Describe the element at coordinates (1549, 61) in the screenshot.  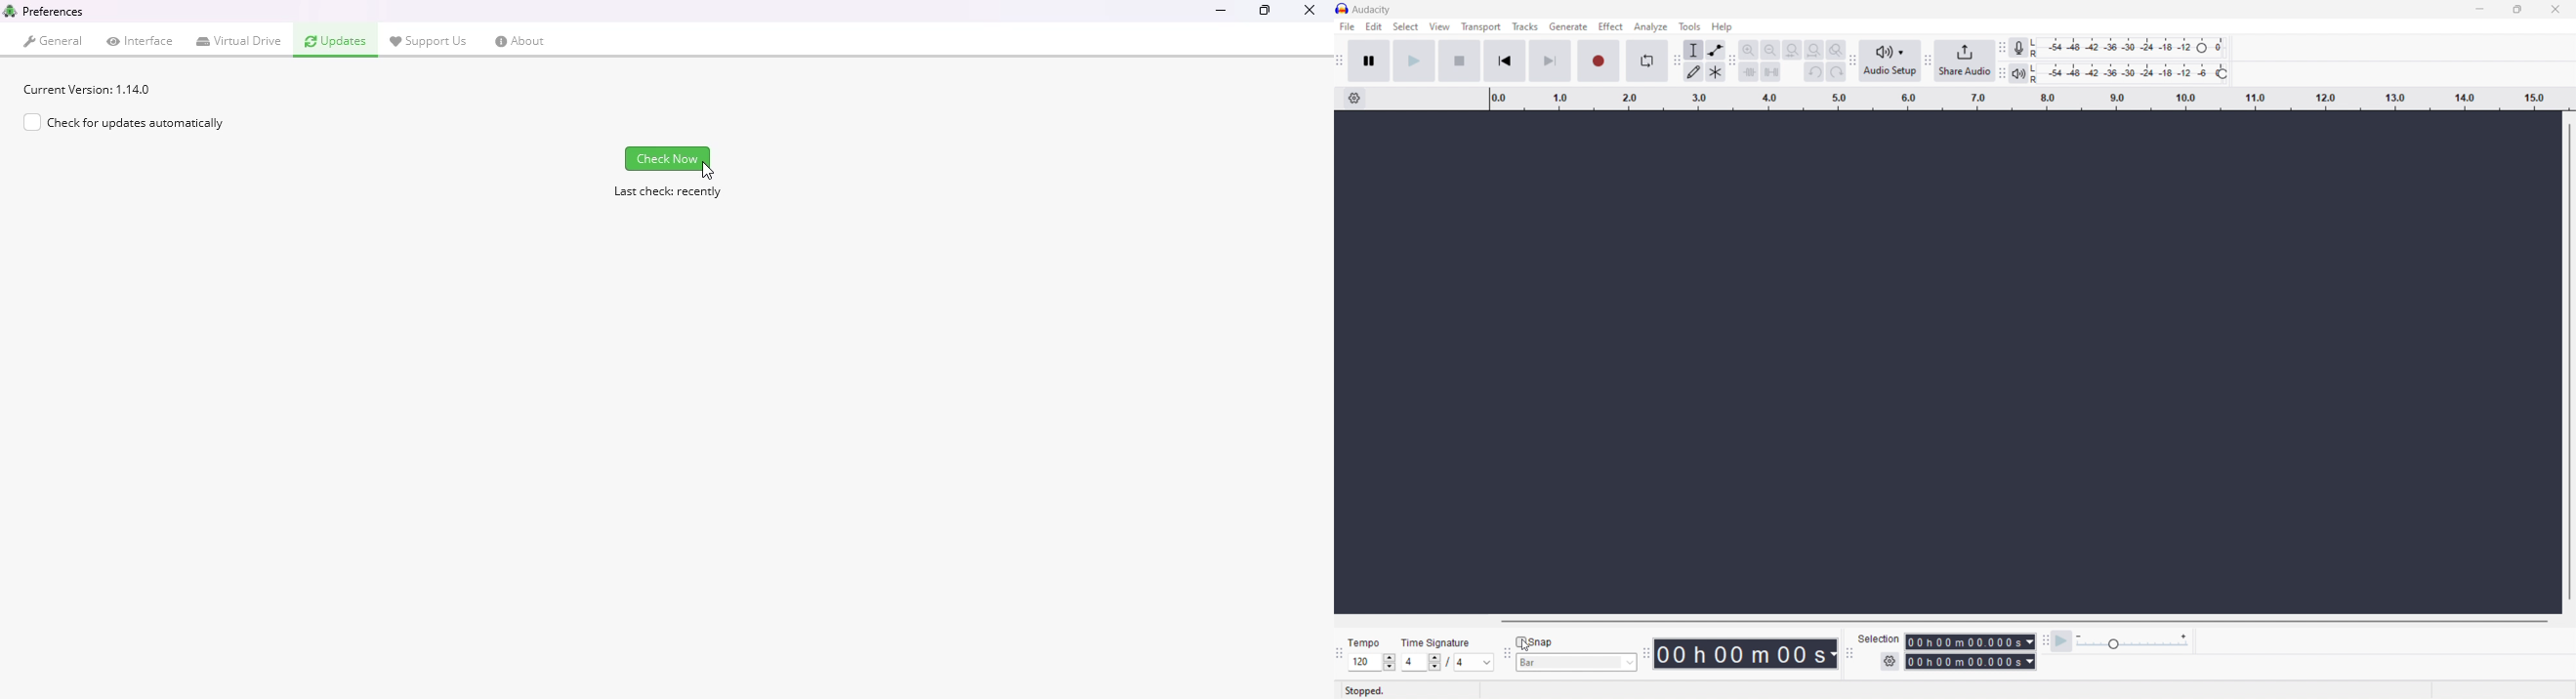
I see `skip to end` at that location.